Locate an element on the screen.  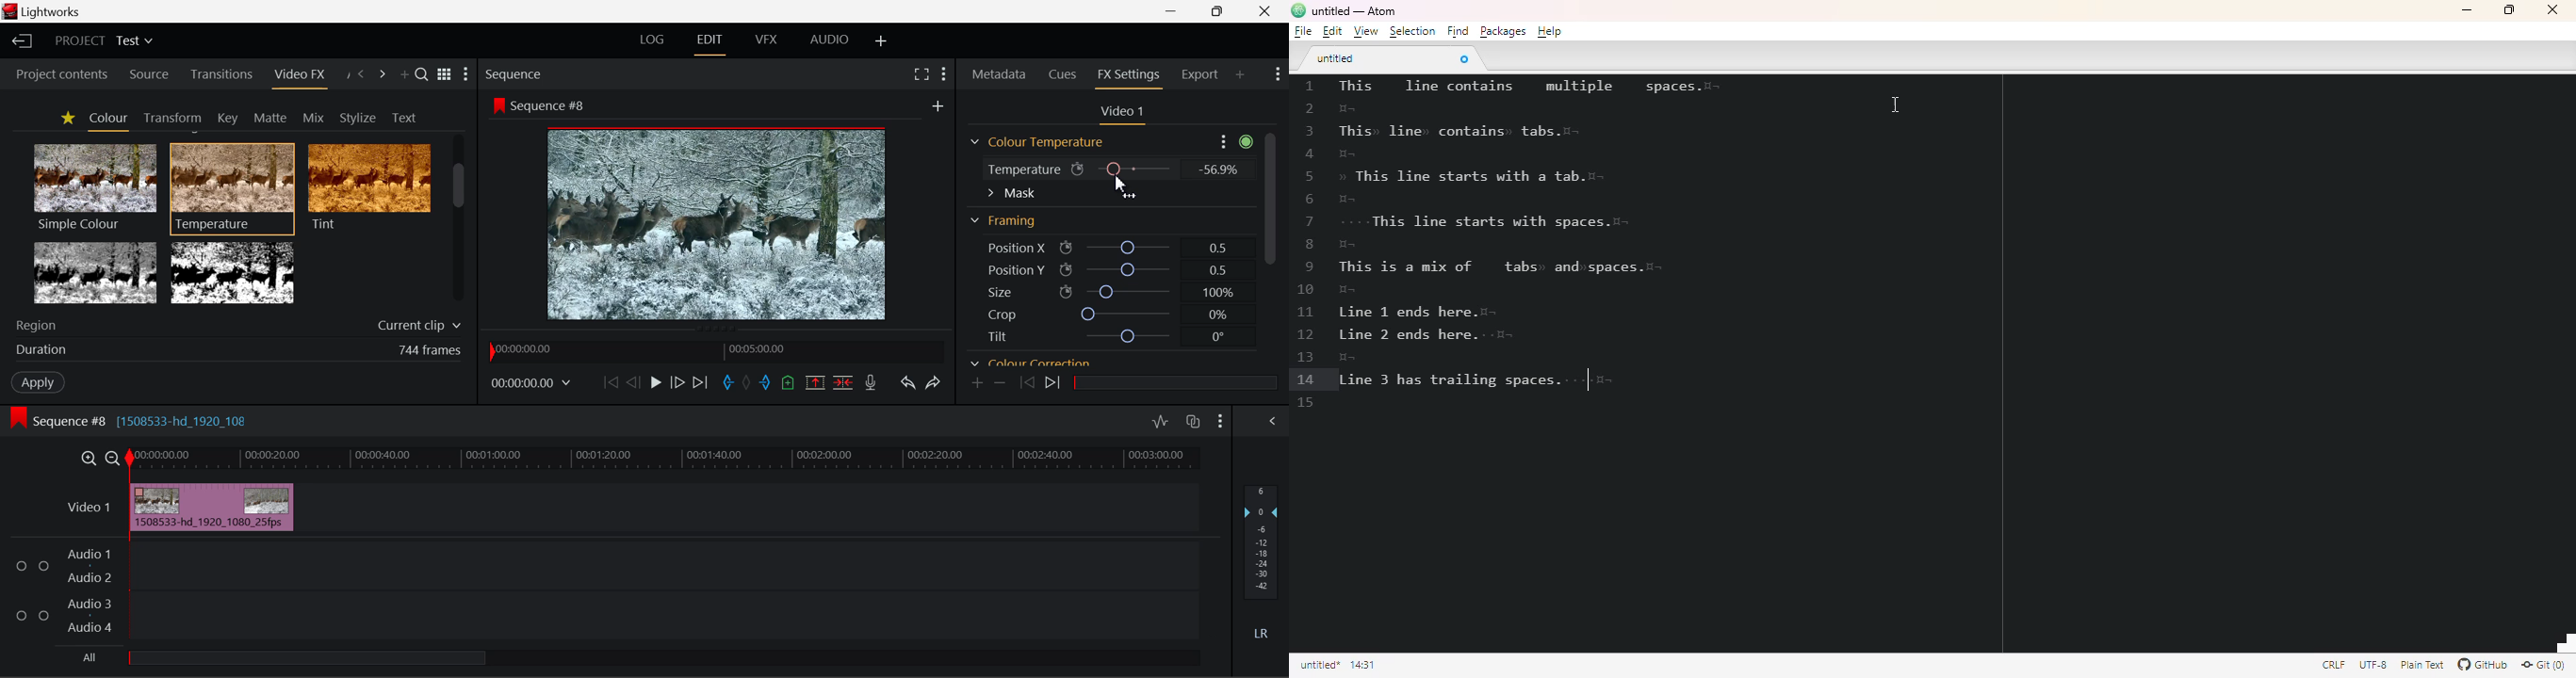
To start is located at coordinates (609, 385).